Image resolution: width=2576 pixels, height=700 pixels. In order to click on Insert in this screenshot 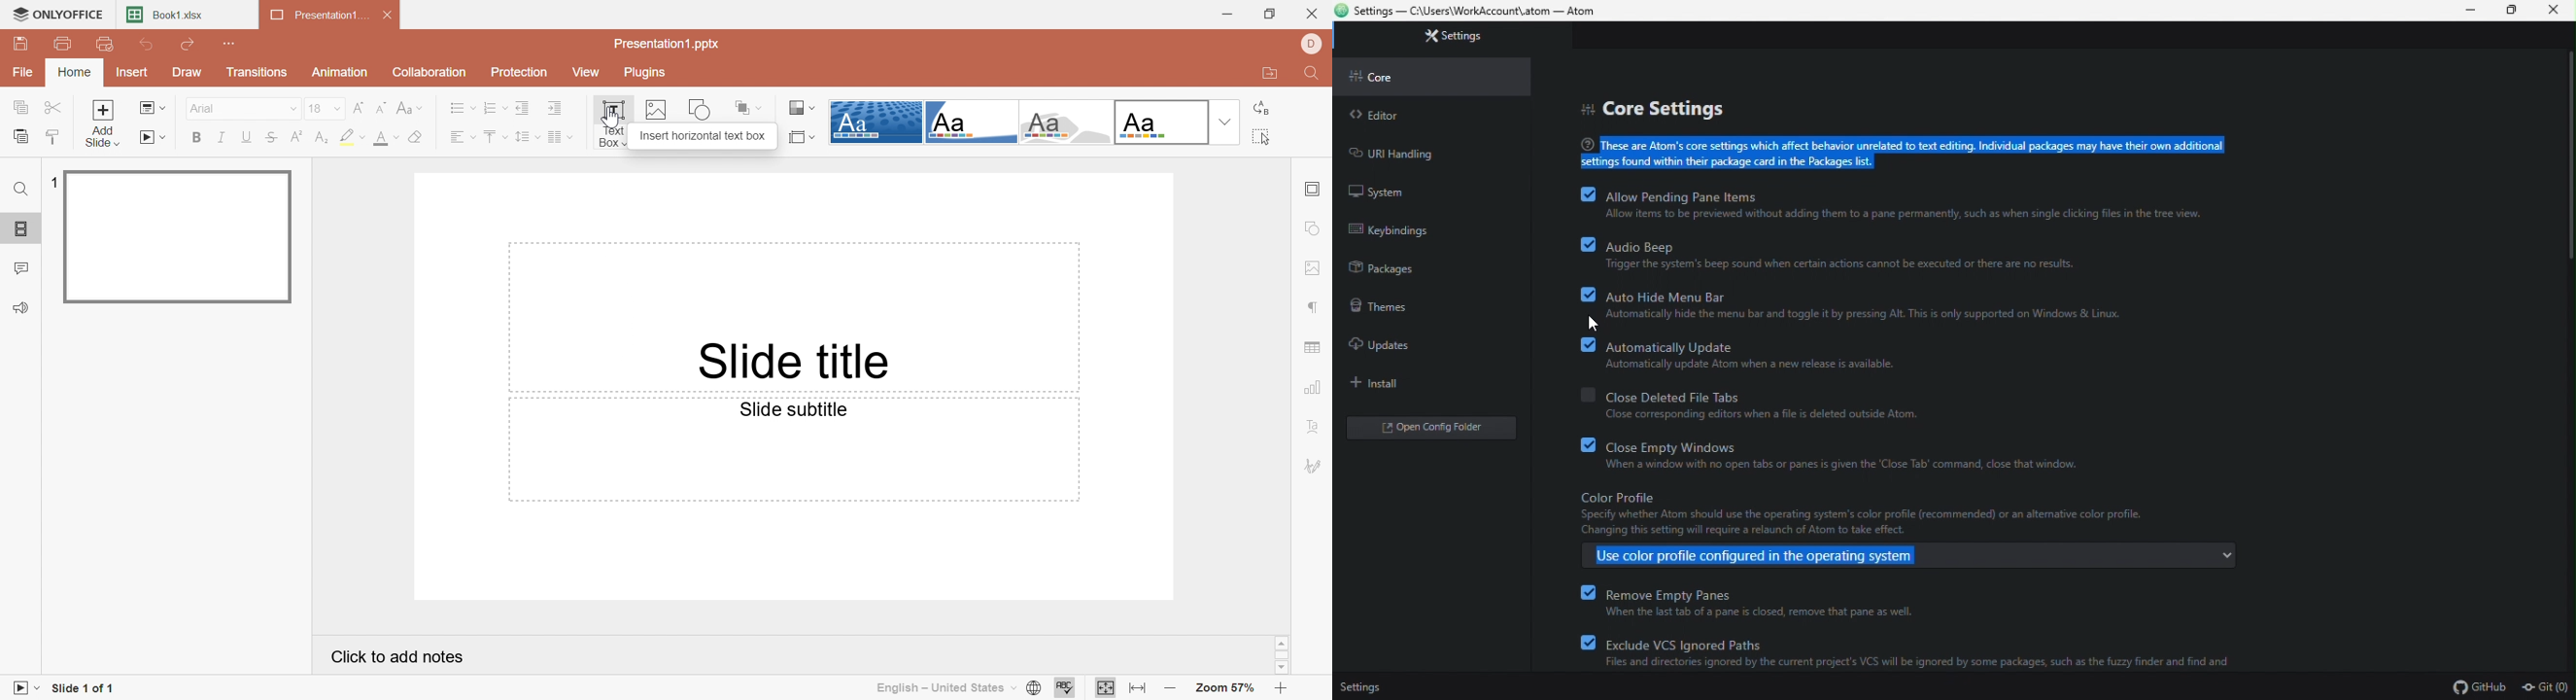, I will do `click(130, 72)`.